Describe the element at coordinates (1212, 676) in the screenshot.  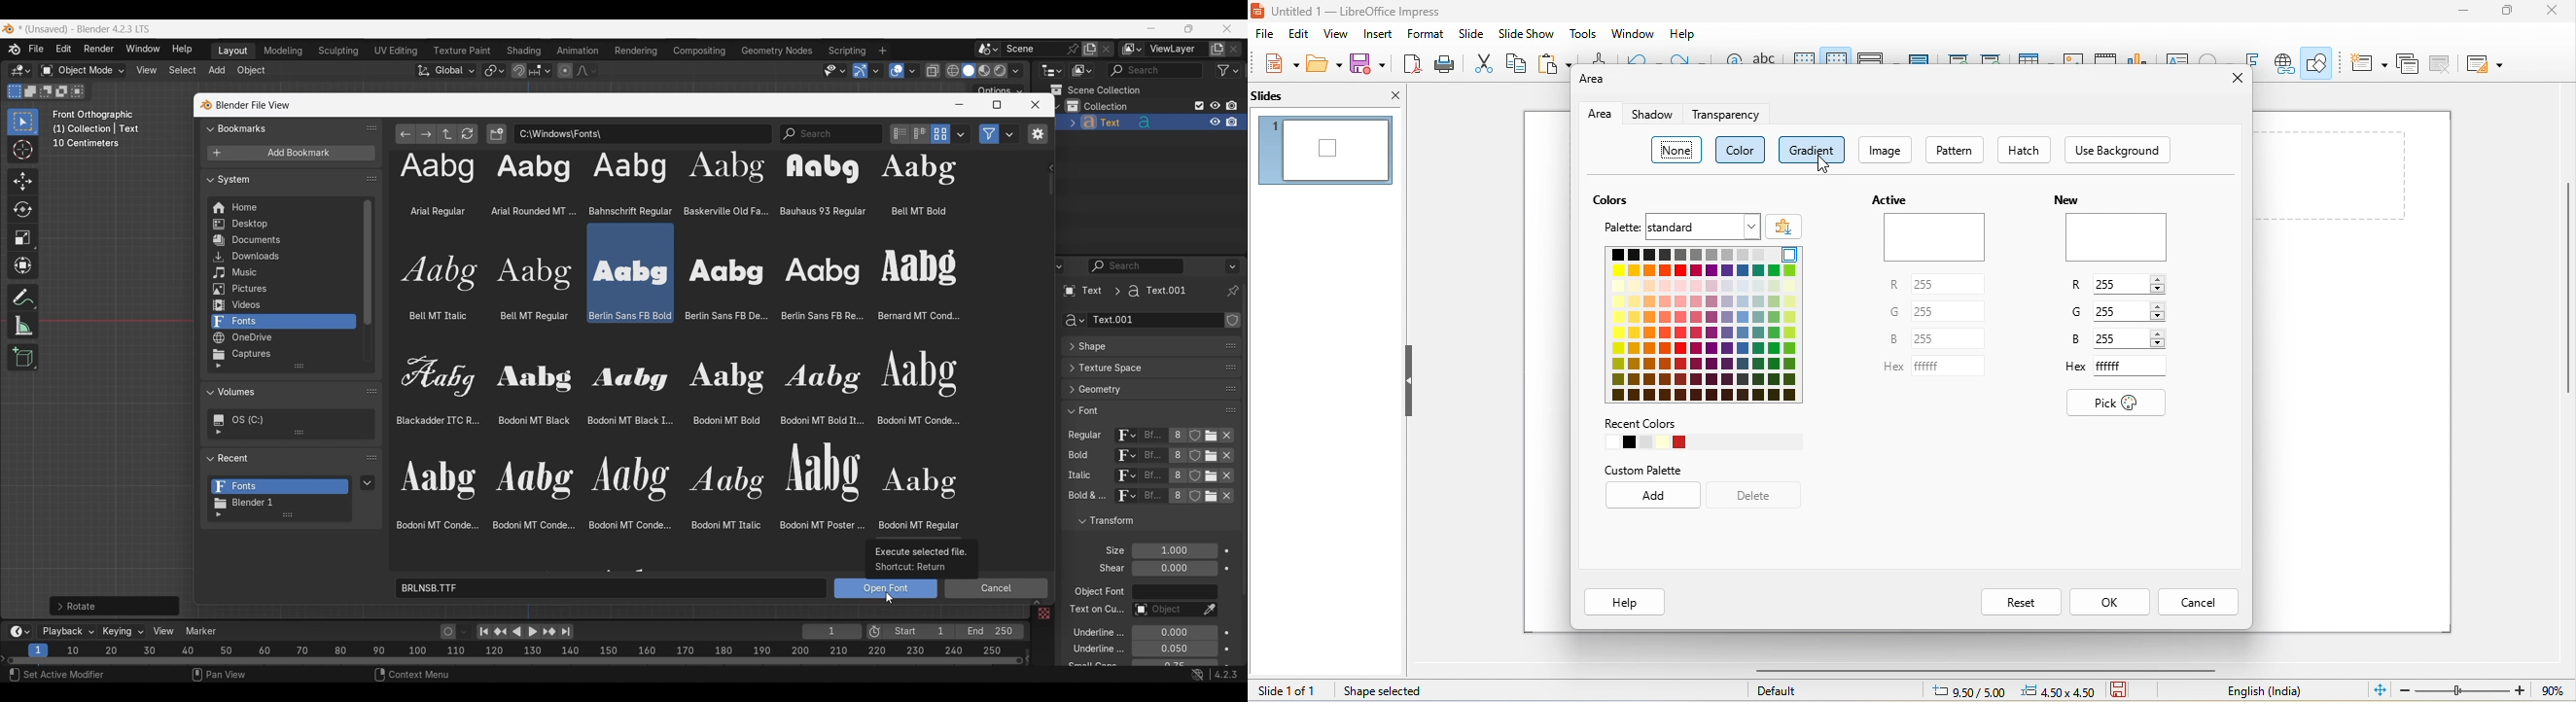
I see `shortcut` at that location.